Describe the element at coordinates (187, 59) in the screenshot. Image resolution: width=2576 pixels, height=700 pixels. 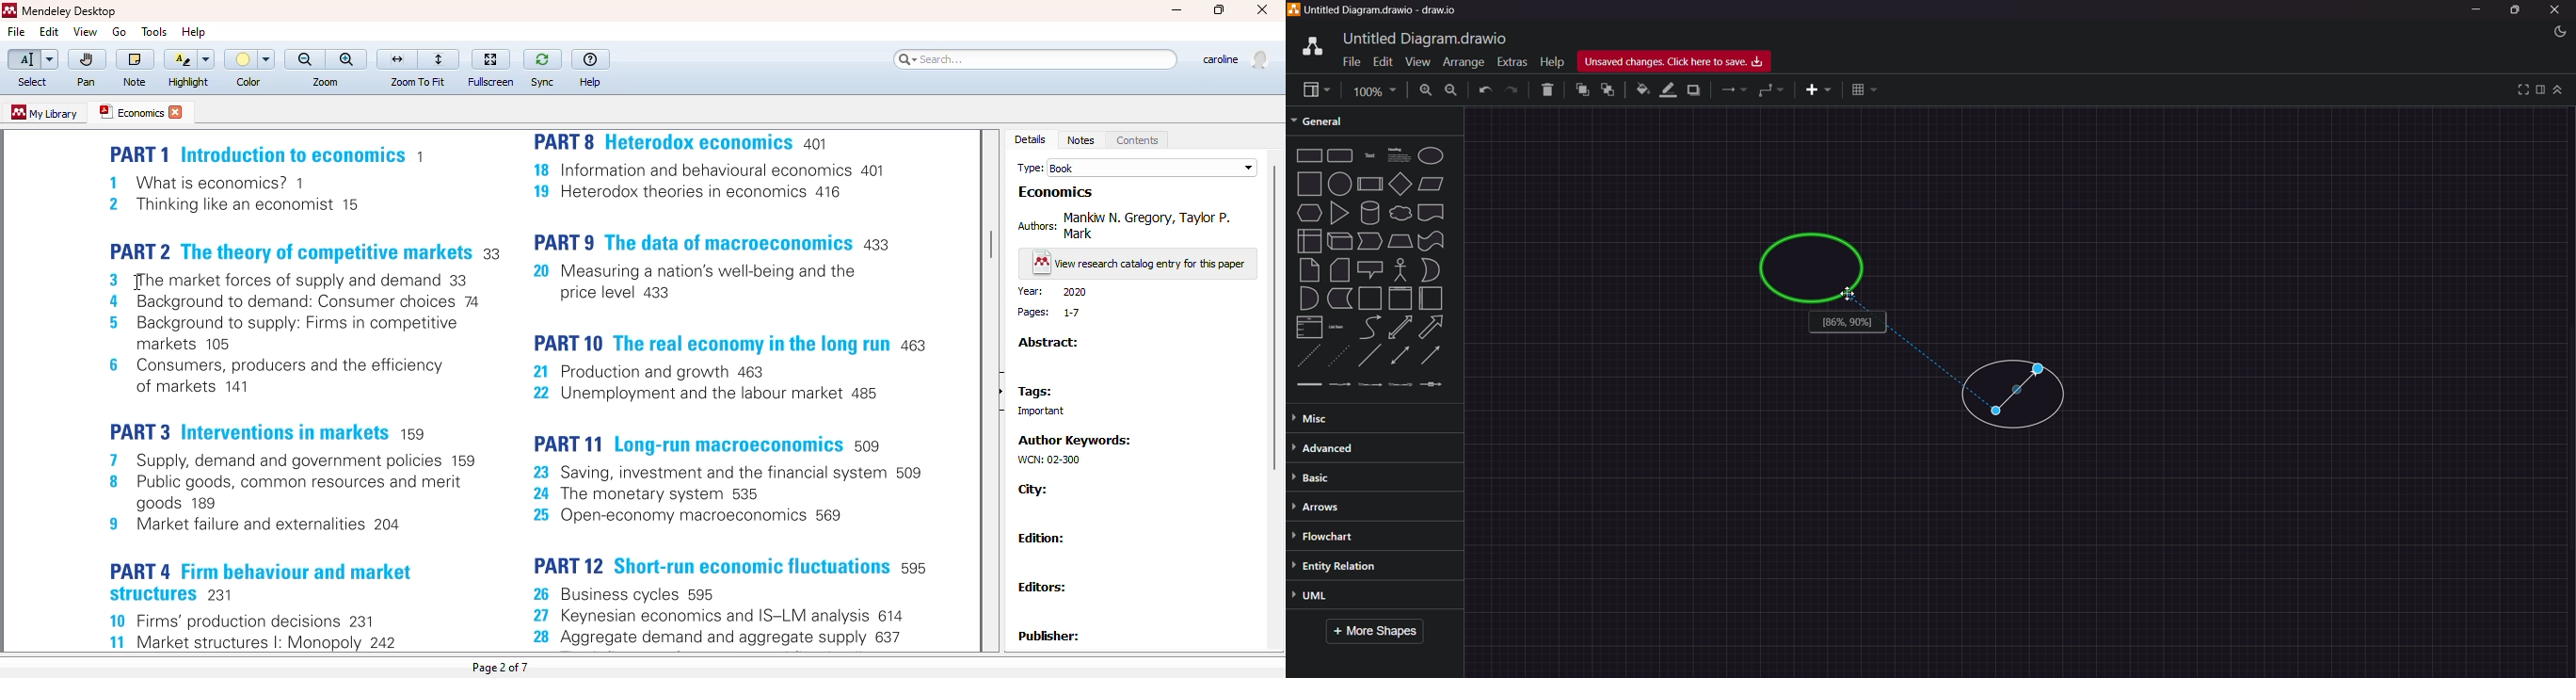
I see `highlight` at that location.